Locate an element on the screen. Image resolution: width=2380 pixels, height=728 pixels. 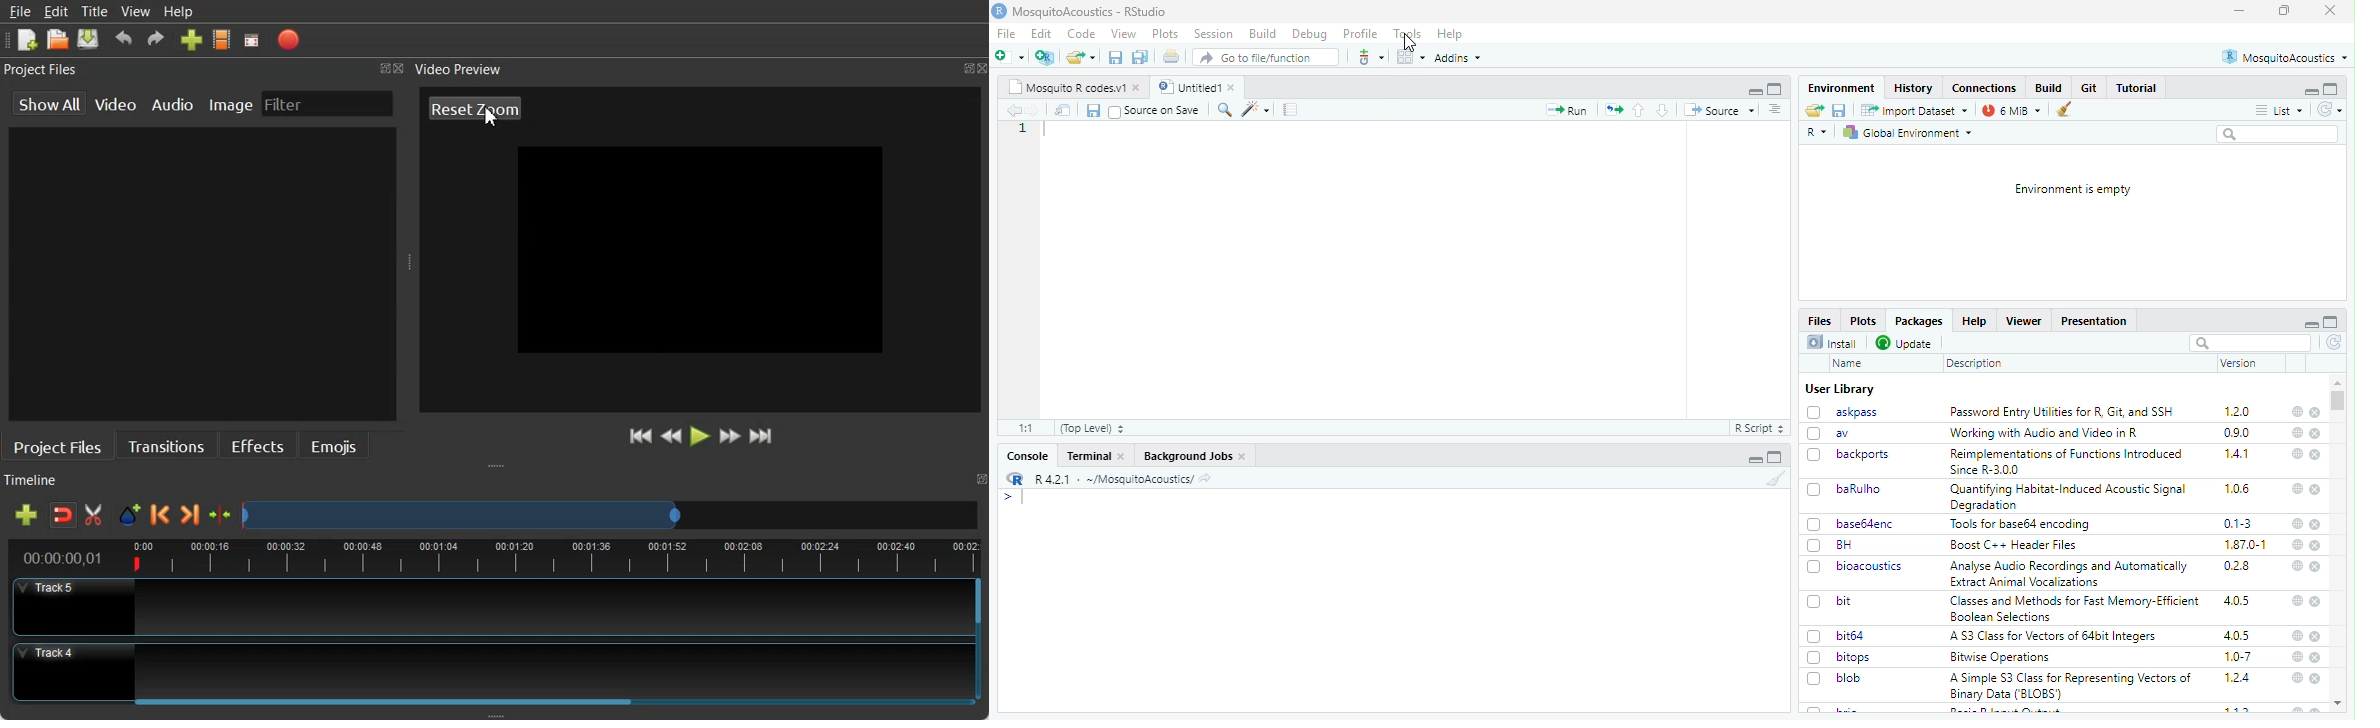
A 'S3 Class for Vectors of 64bit Integers is located at coordinates (2055, 637).